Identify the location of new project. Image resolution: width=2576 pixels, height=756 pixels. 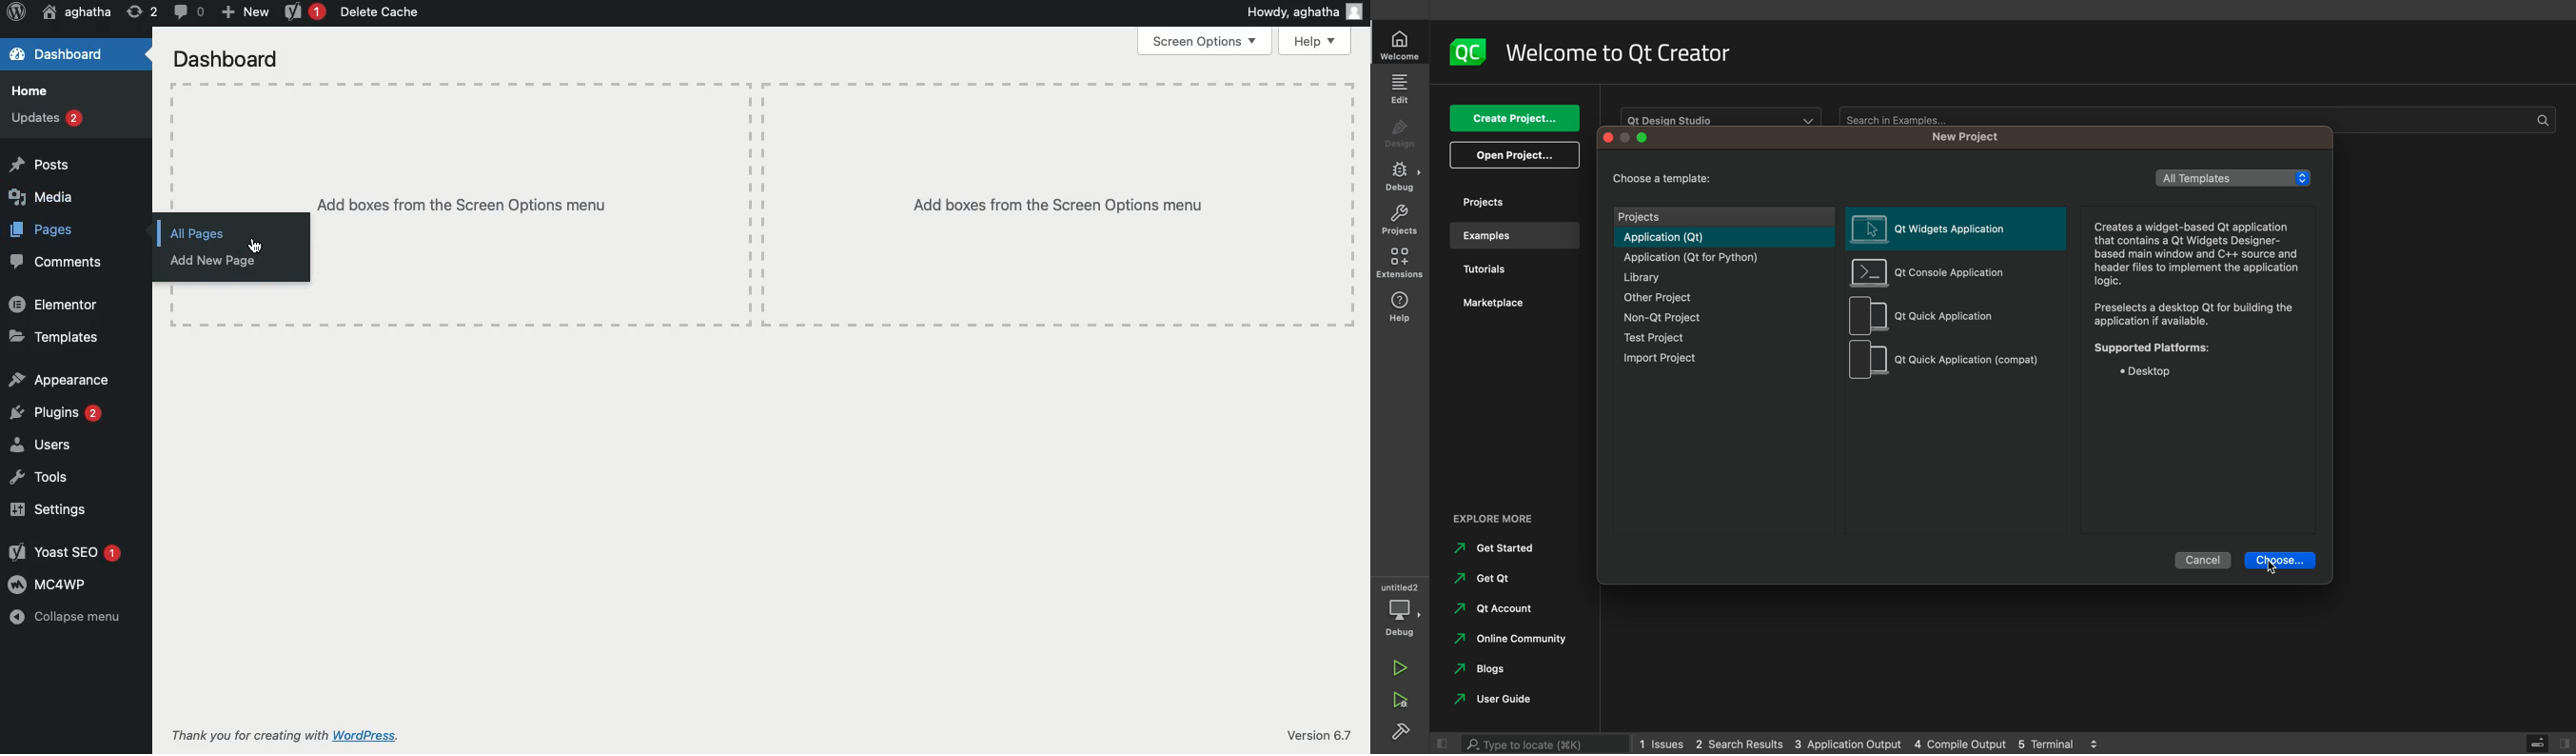
(1975, 138).